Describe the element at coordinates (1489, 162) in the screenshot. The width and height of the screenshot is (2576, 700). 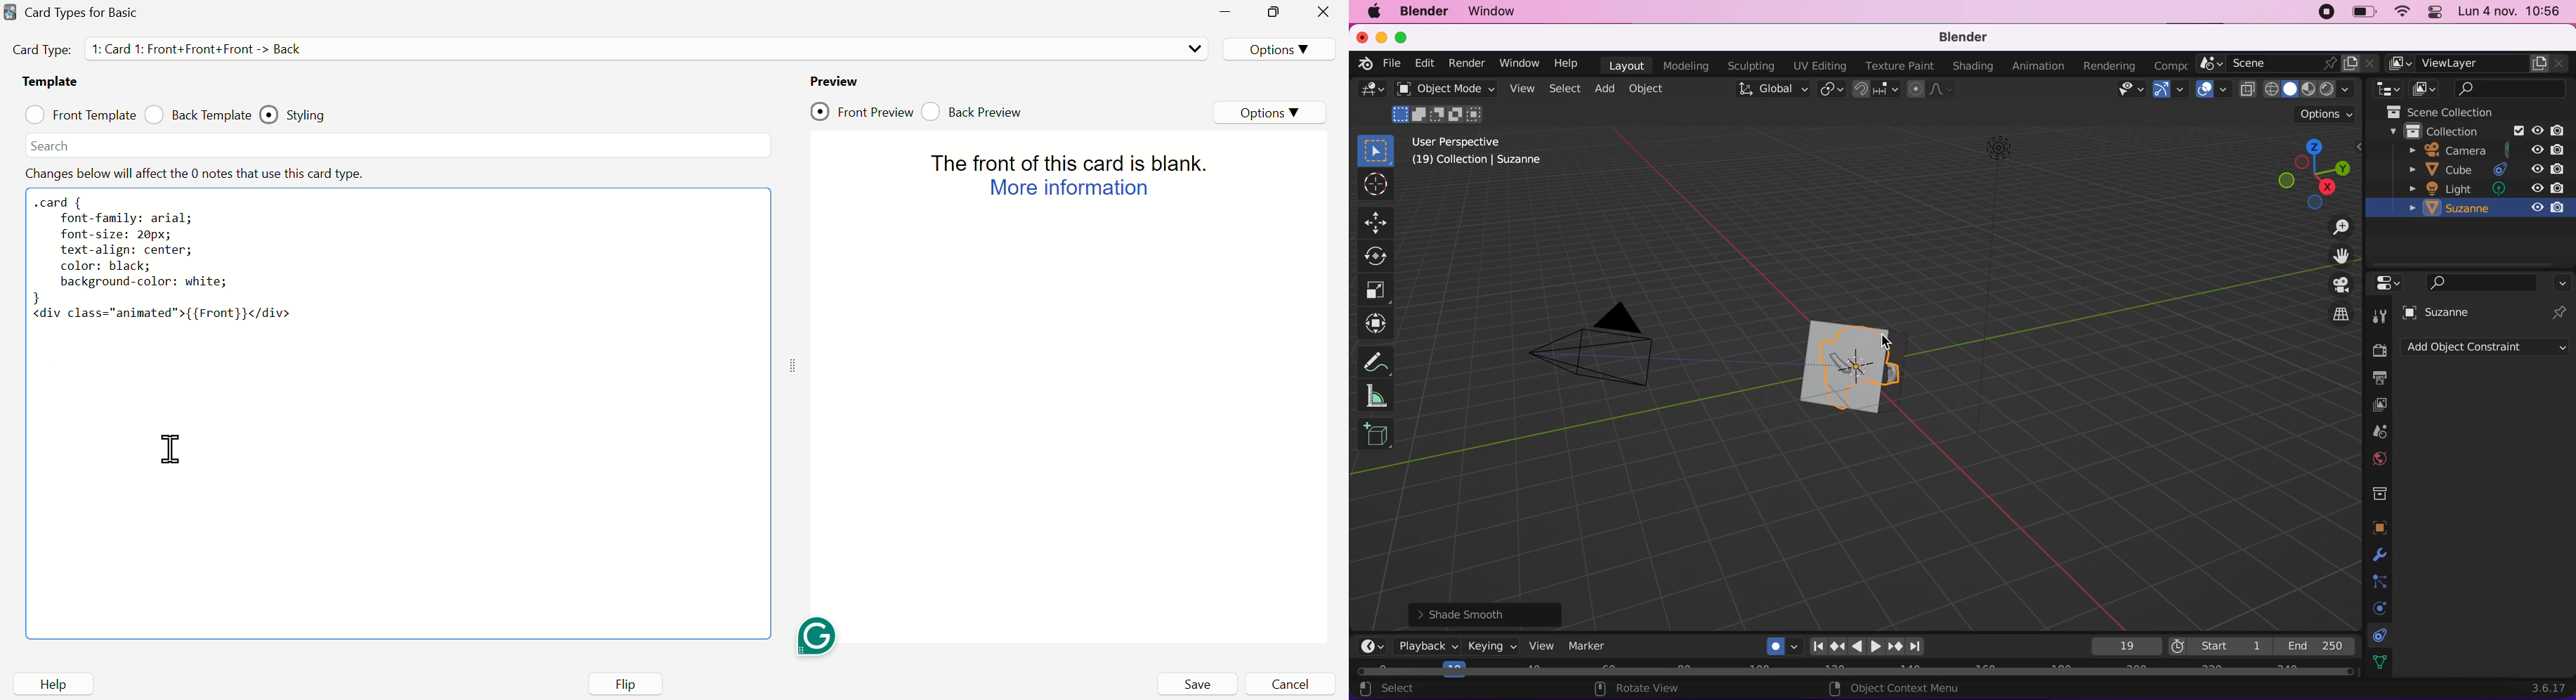
I see `(19) Collection | Suzname` at that location.